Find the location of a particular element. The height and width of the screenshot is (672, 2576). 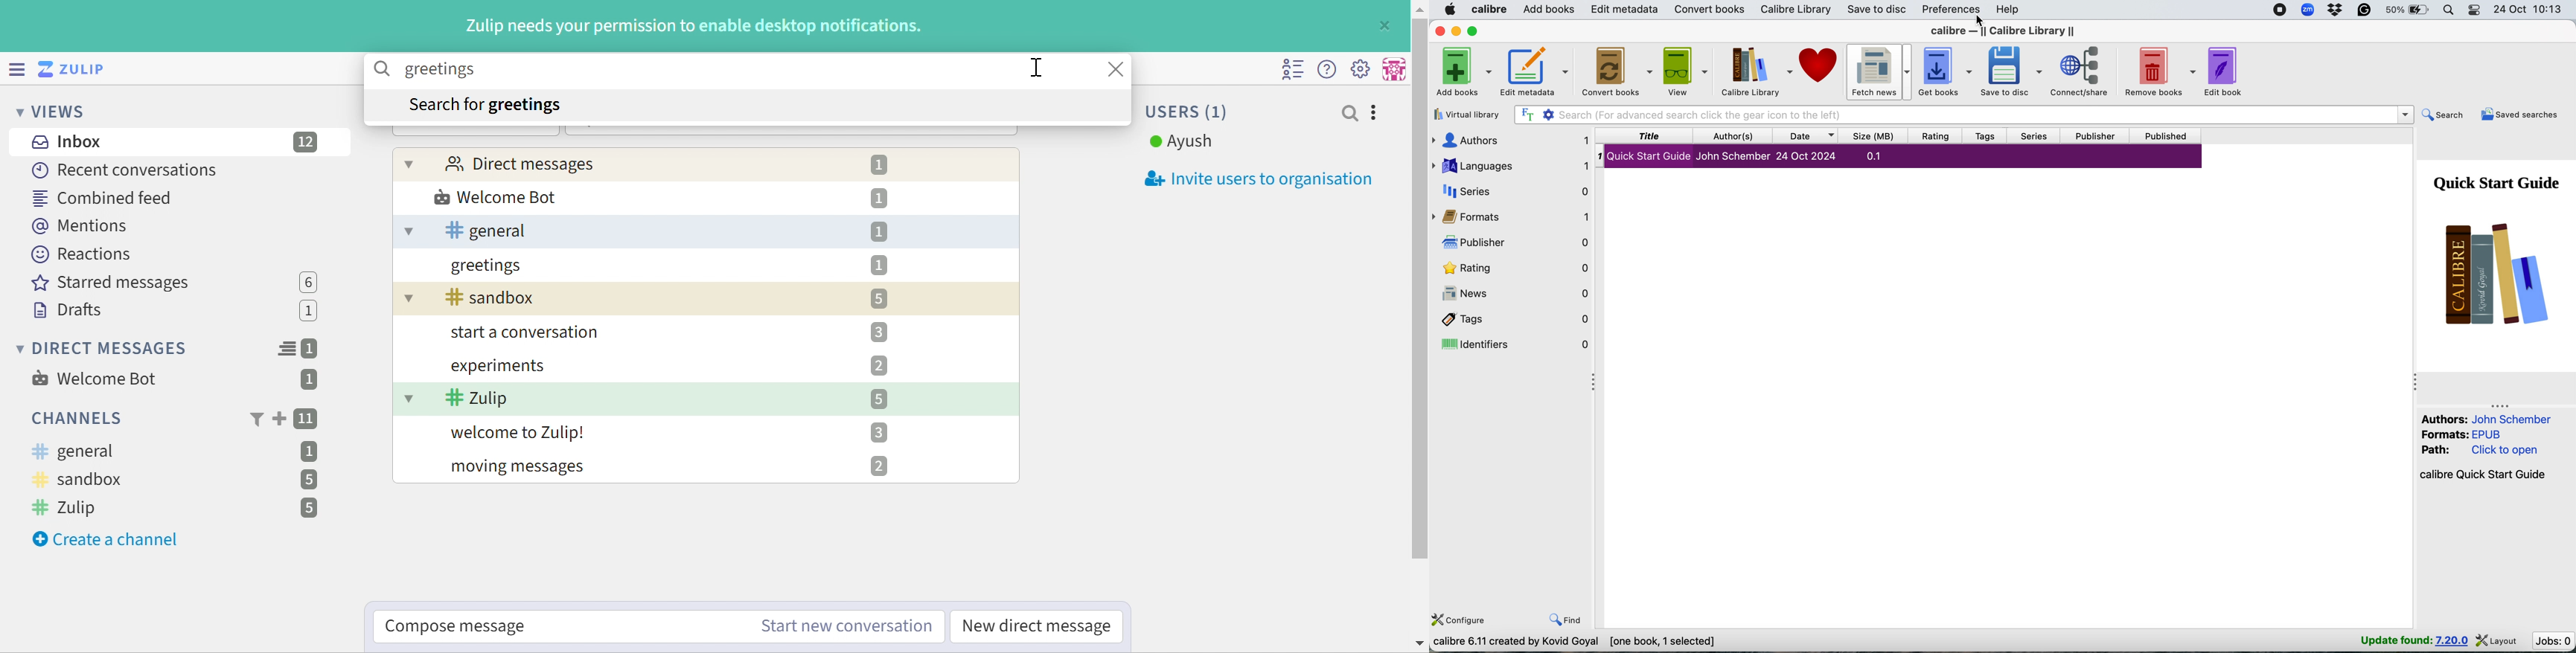

zoom is located at coordinates (2307, 10).